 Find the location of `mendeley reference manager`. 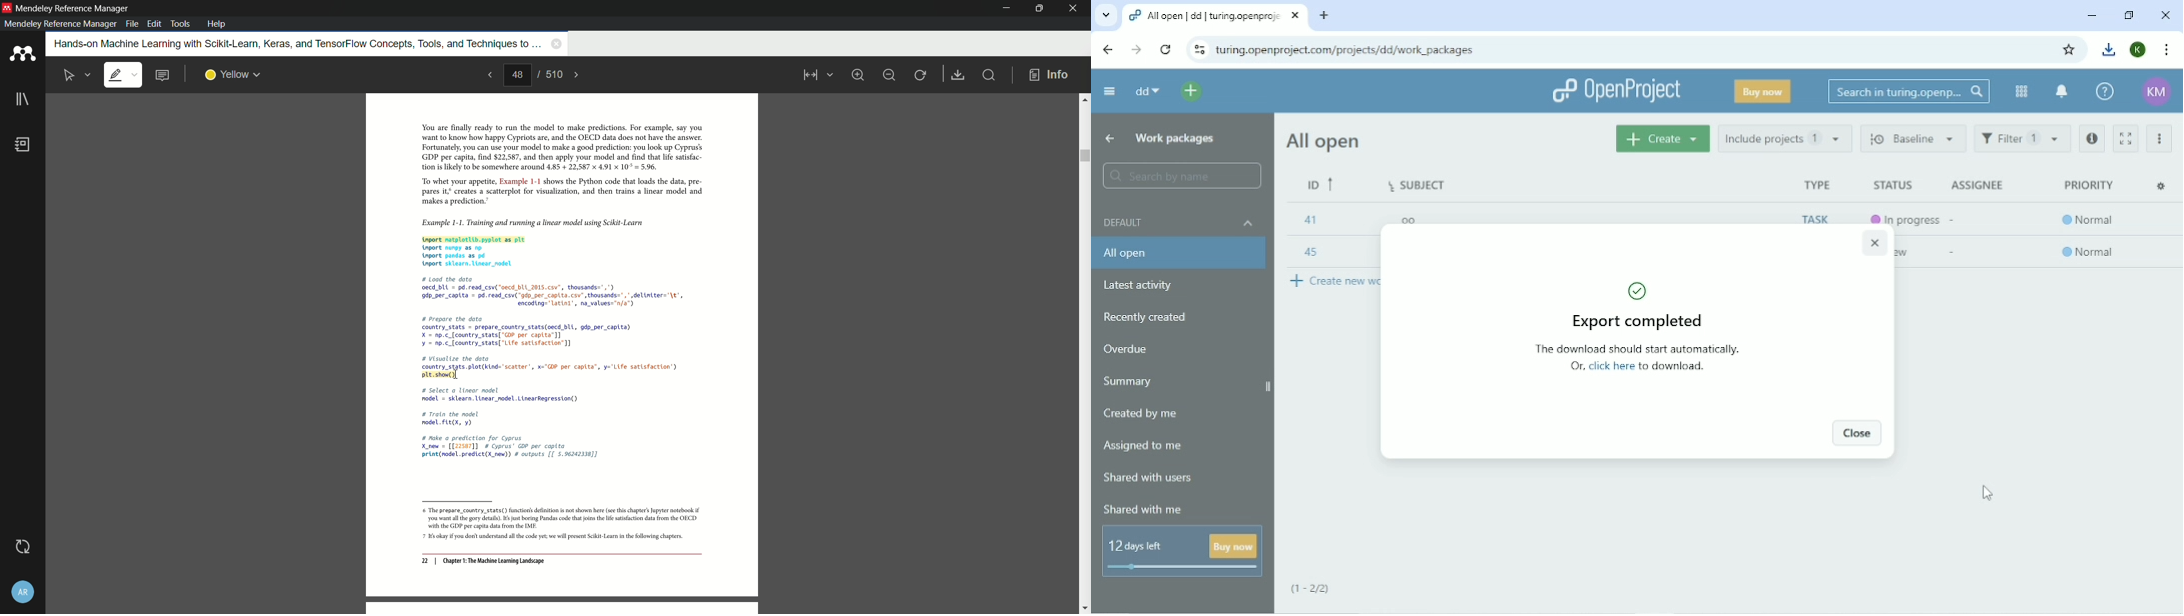

mendeley reference manager is located at coordinates (60, 24).